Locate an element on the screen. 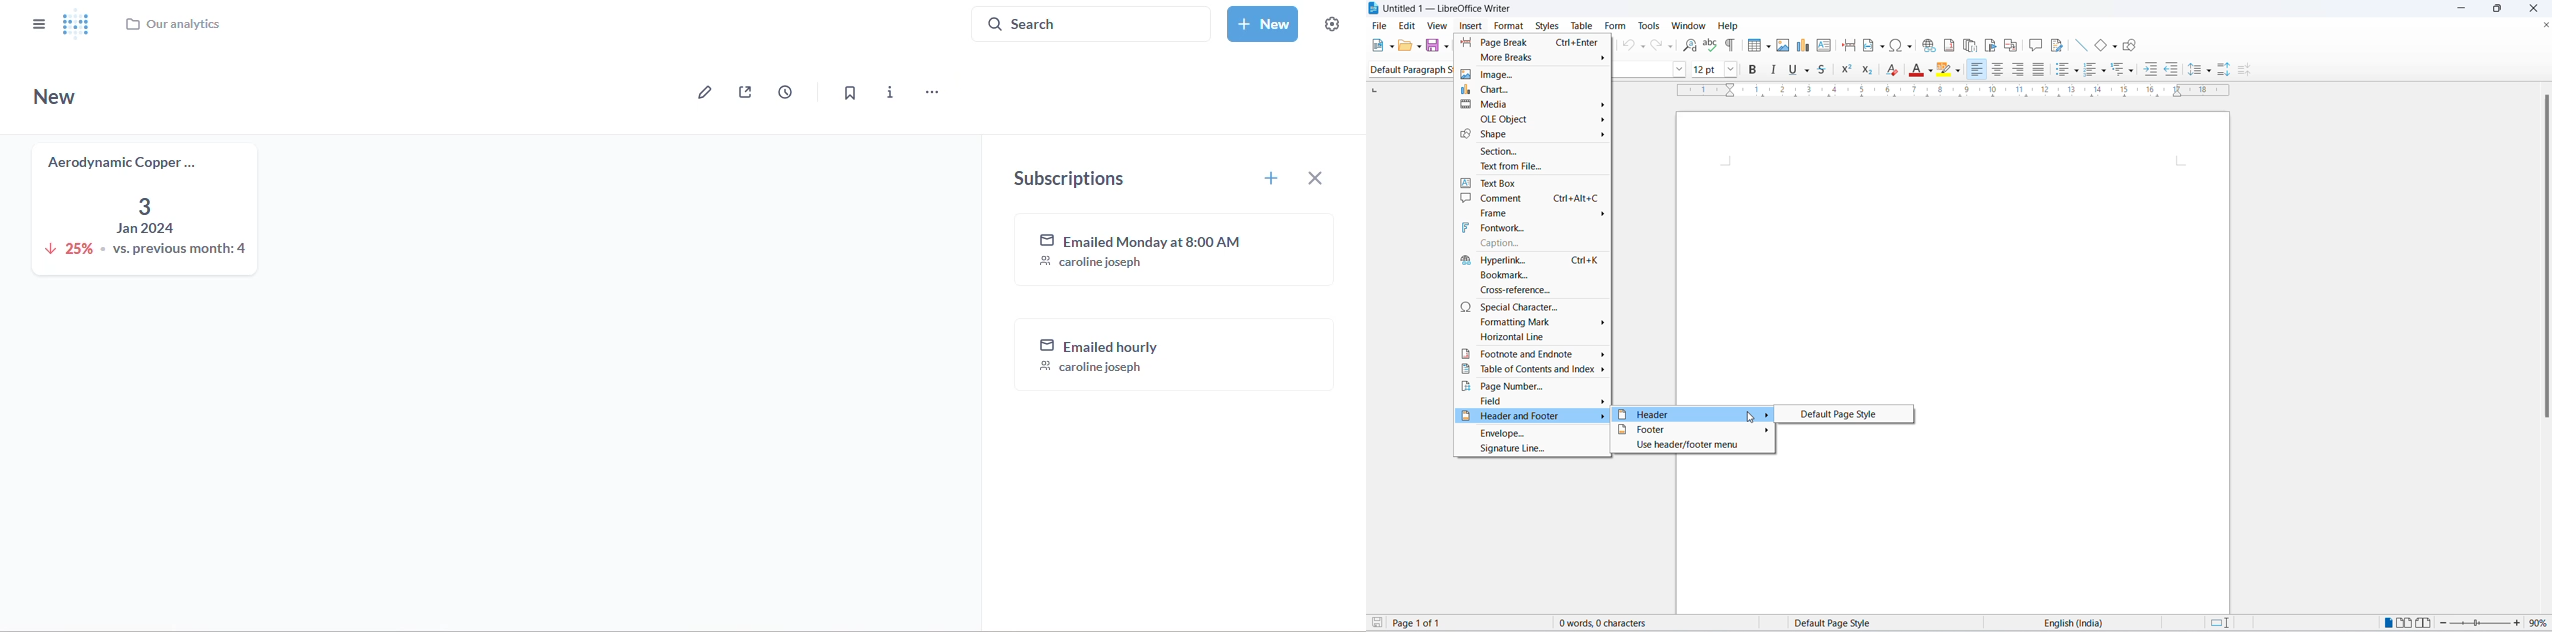 The image size is (2576, 644). open options is located at coordinates (1420, 46).